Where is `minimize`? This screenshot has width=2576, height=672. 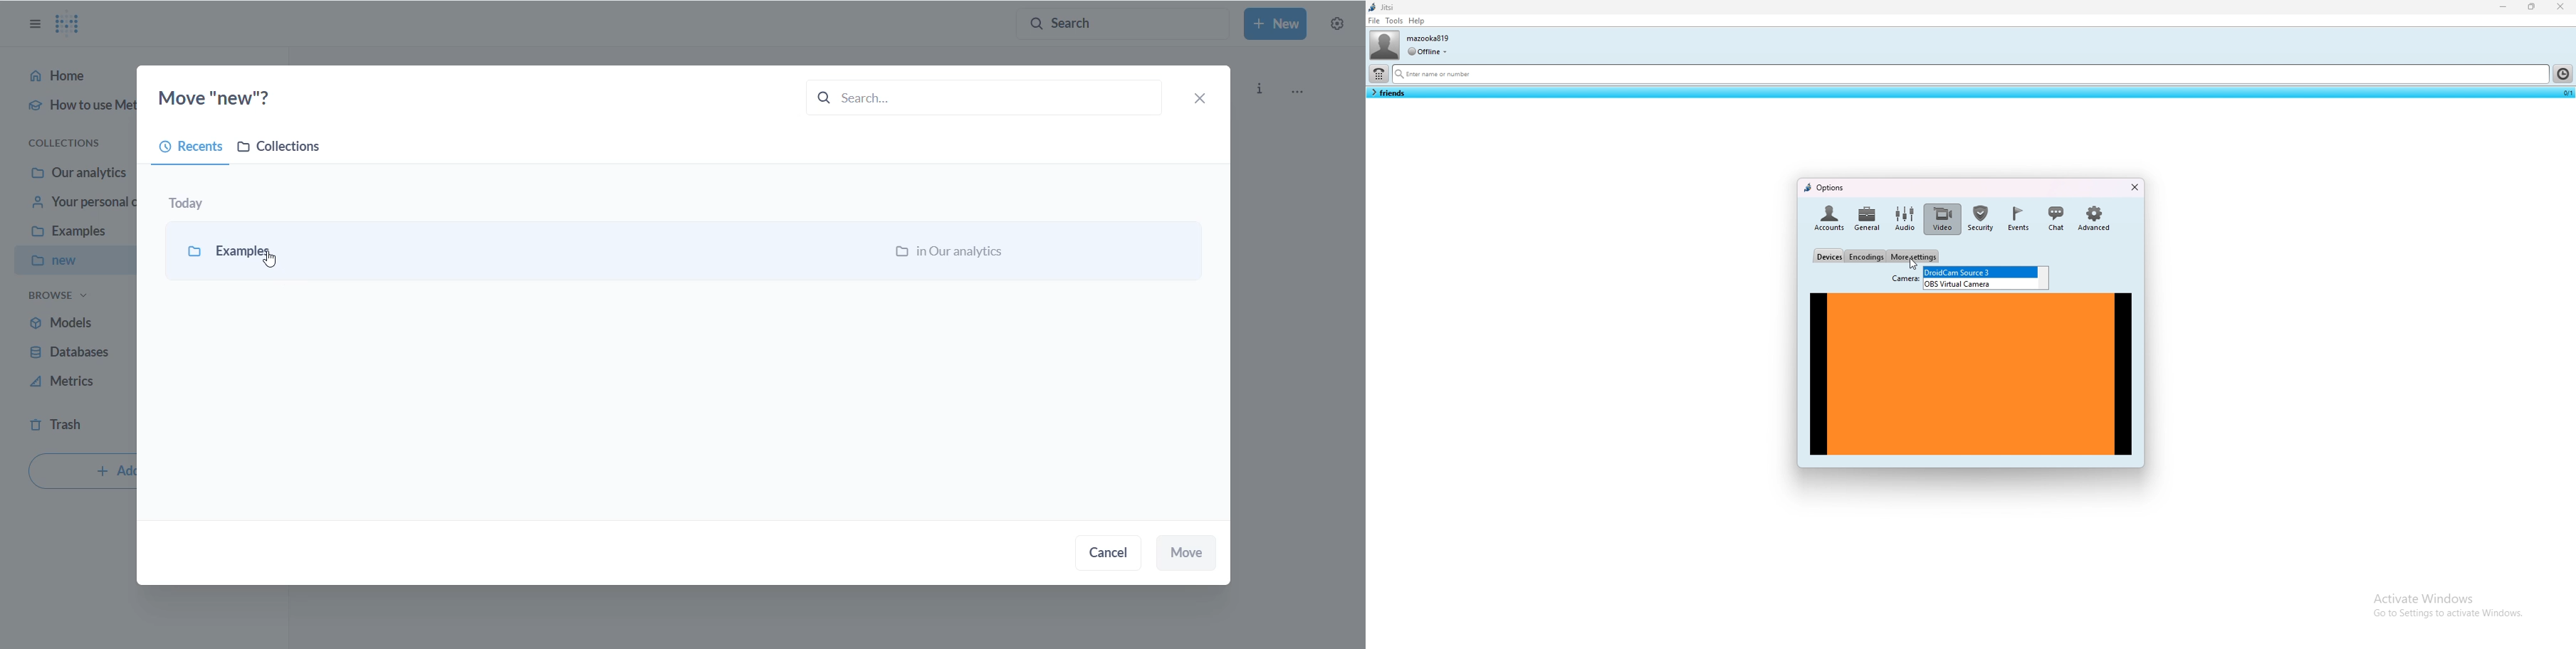
minimize is located at coordinates (2504, 6).